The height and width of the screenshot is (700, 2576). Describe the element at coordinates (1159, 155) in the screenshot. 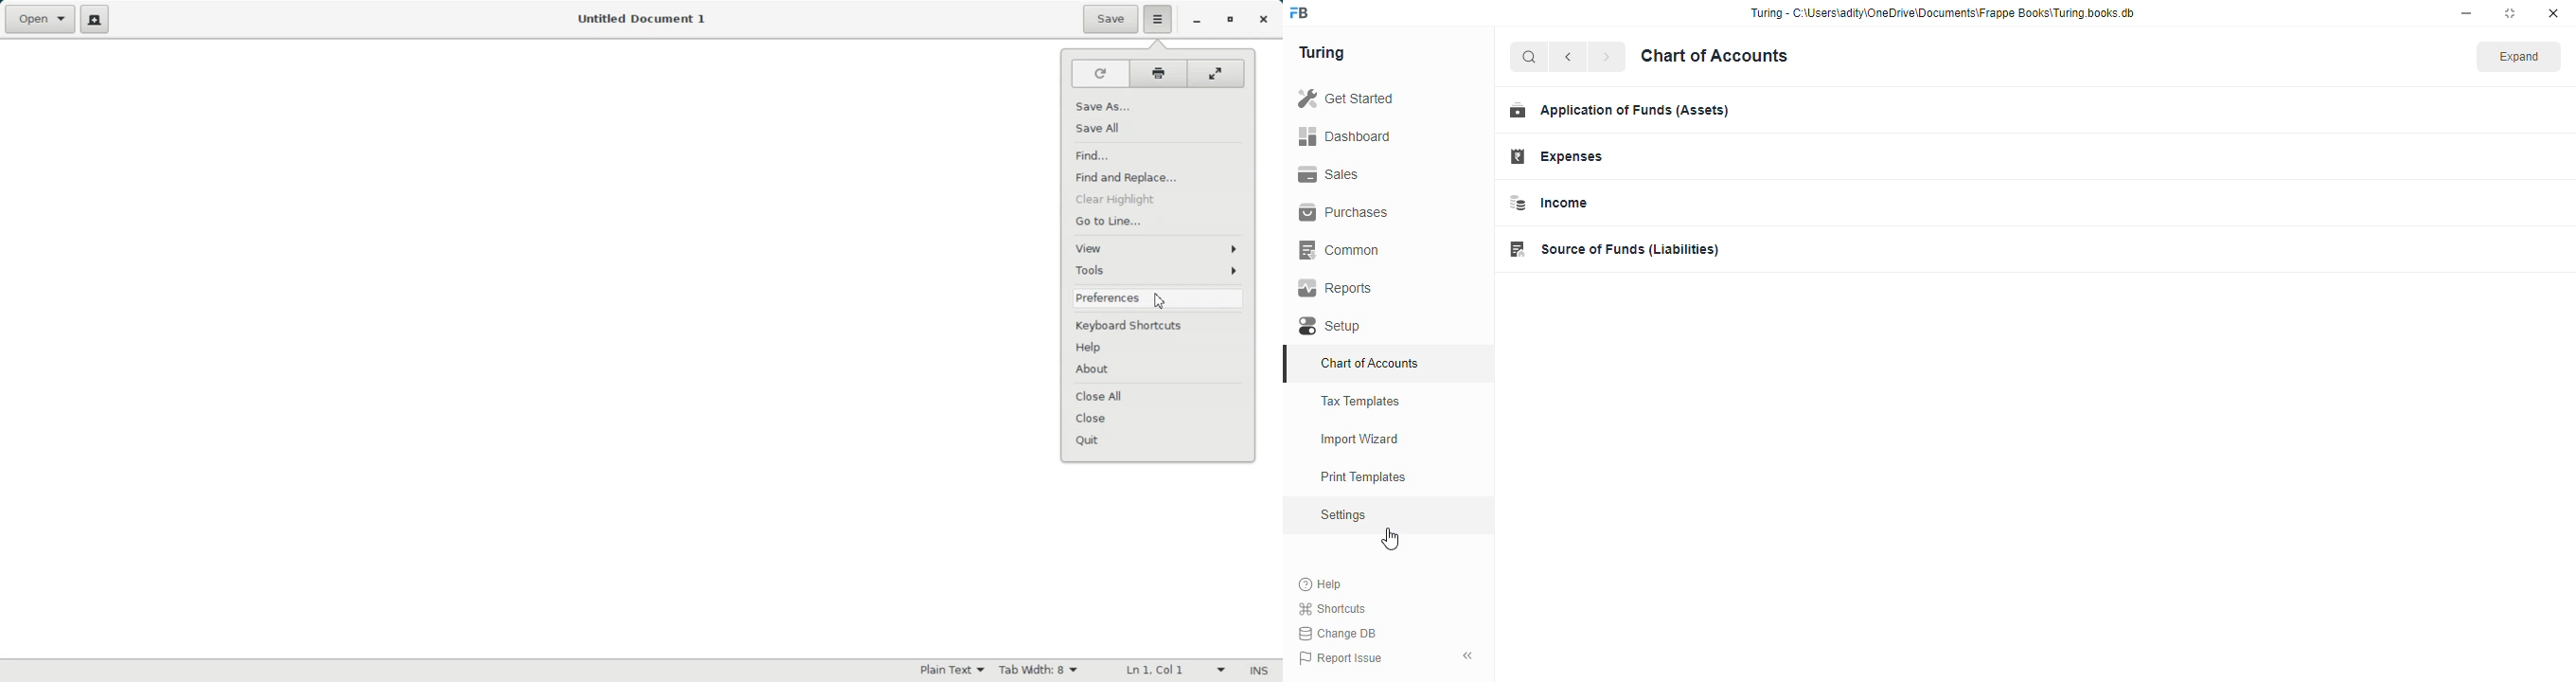

I see `Find` at that location.